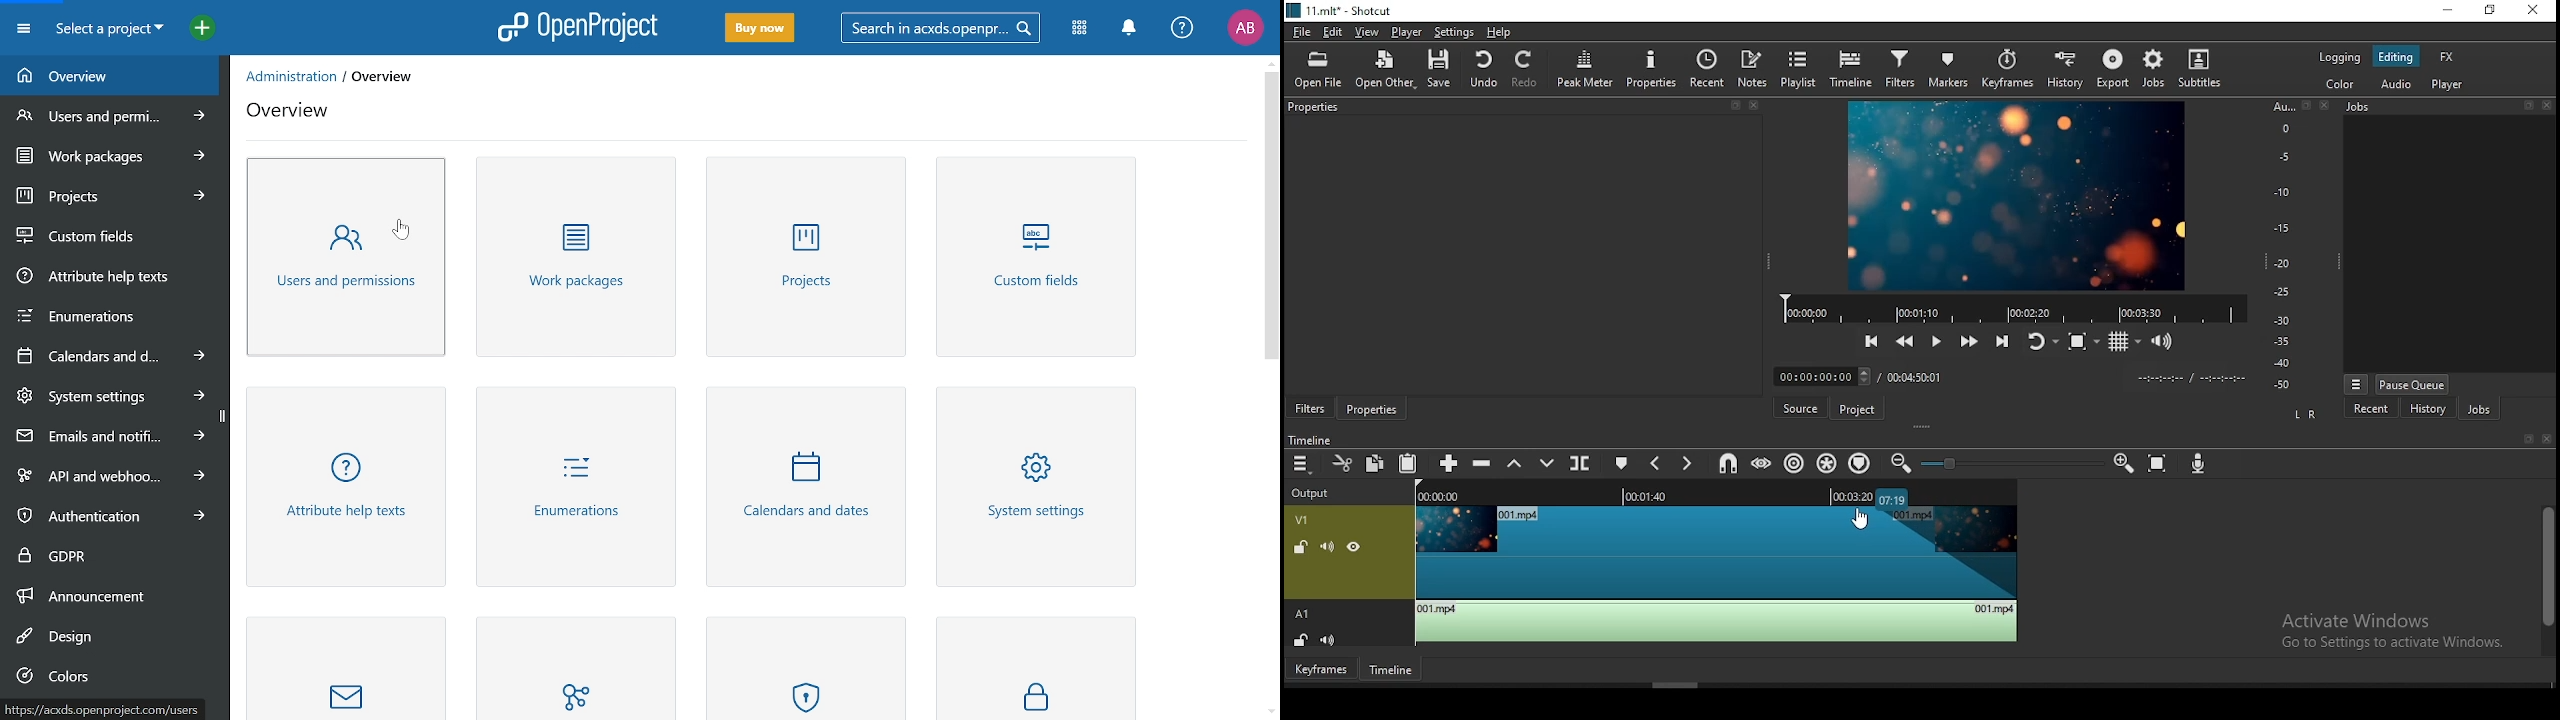 The width and height of the screenshot is (2576, 728). Describe the element at coordinates (1376, 465) in the screenshot. I see `copy` at that location.